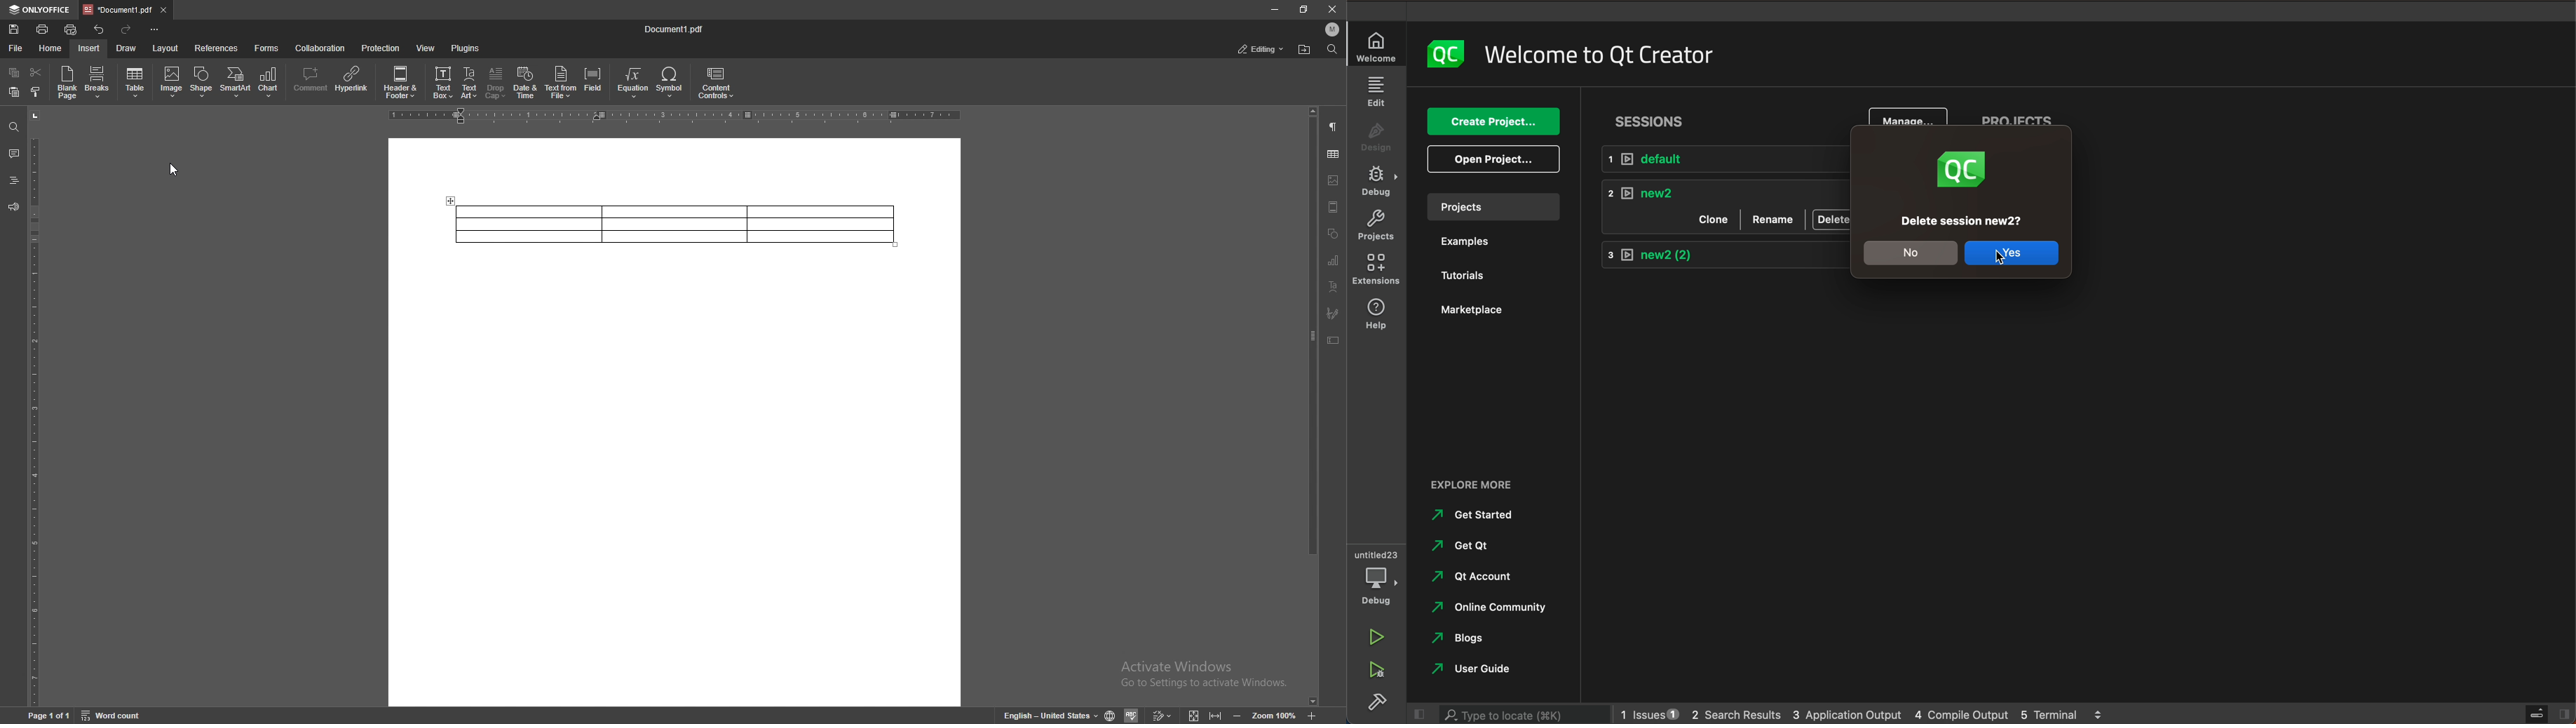 The height and width of the screenshot is (728, 2576). What do you see at coordinates (156, 30) in the screenshot?
I see `configure toolbar` at bounding box center [156, 30].